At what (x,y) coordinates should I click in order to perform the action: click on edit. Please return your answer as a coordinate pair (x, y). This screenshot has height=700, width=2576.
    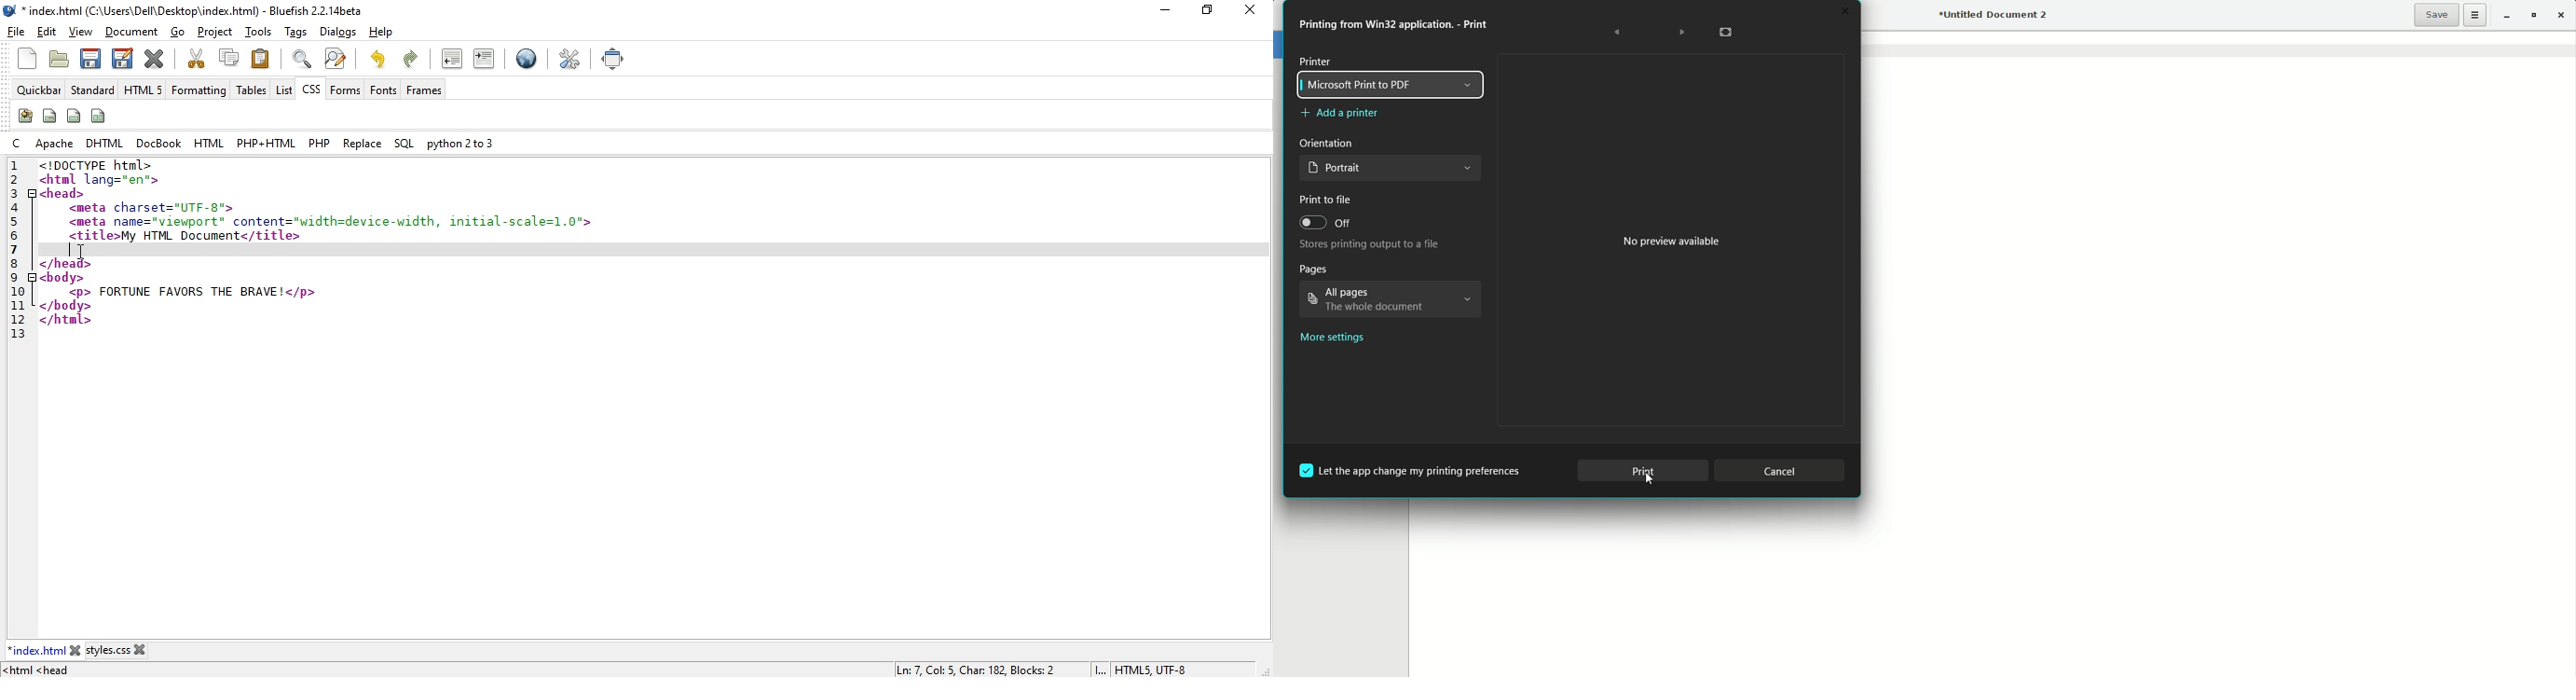
    Looking at the image, I should click on (47, 33).